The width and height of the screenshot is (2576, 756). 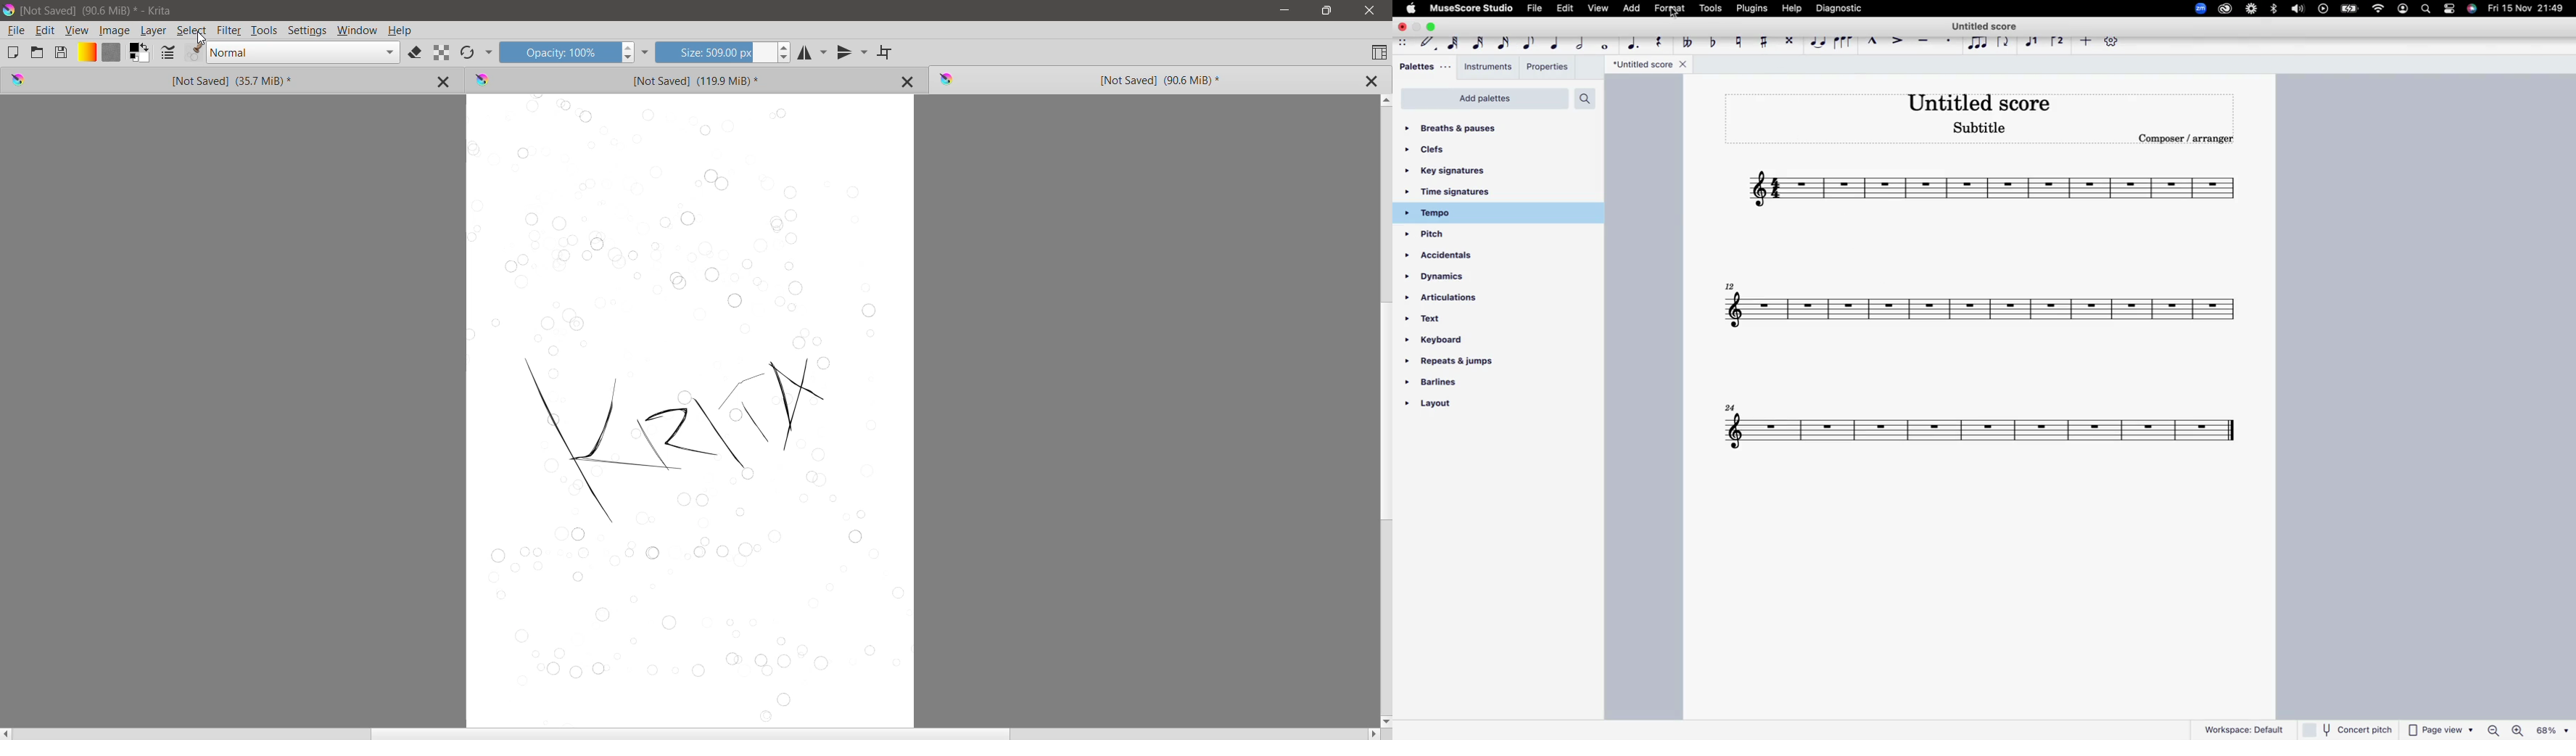 I want to click on score subtitle, so click(x=1981, y=128).